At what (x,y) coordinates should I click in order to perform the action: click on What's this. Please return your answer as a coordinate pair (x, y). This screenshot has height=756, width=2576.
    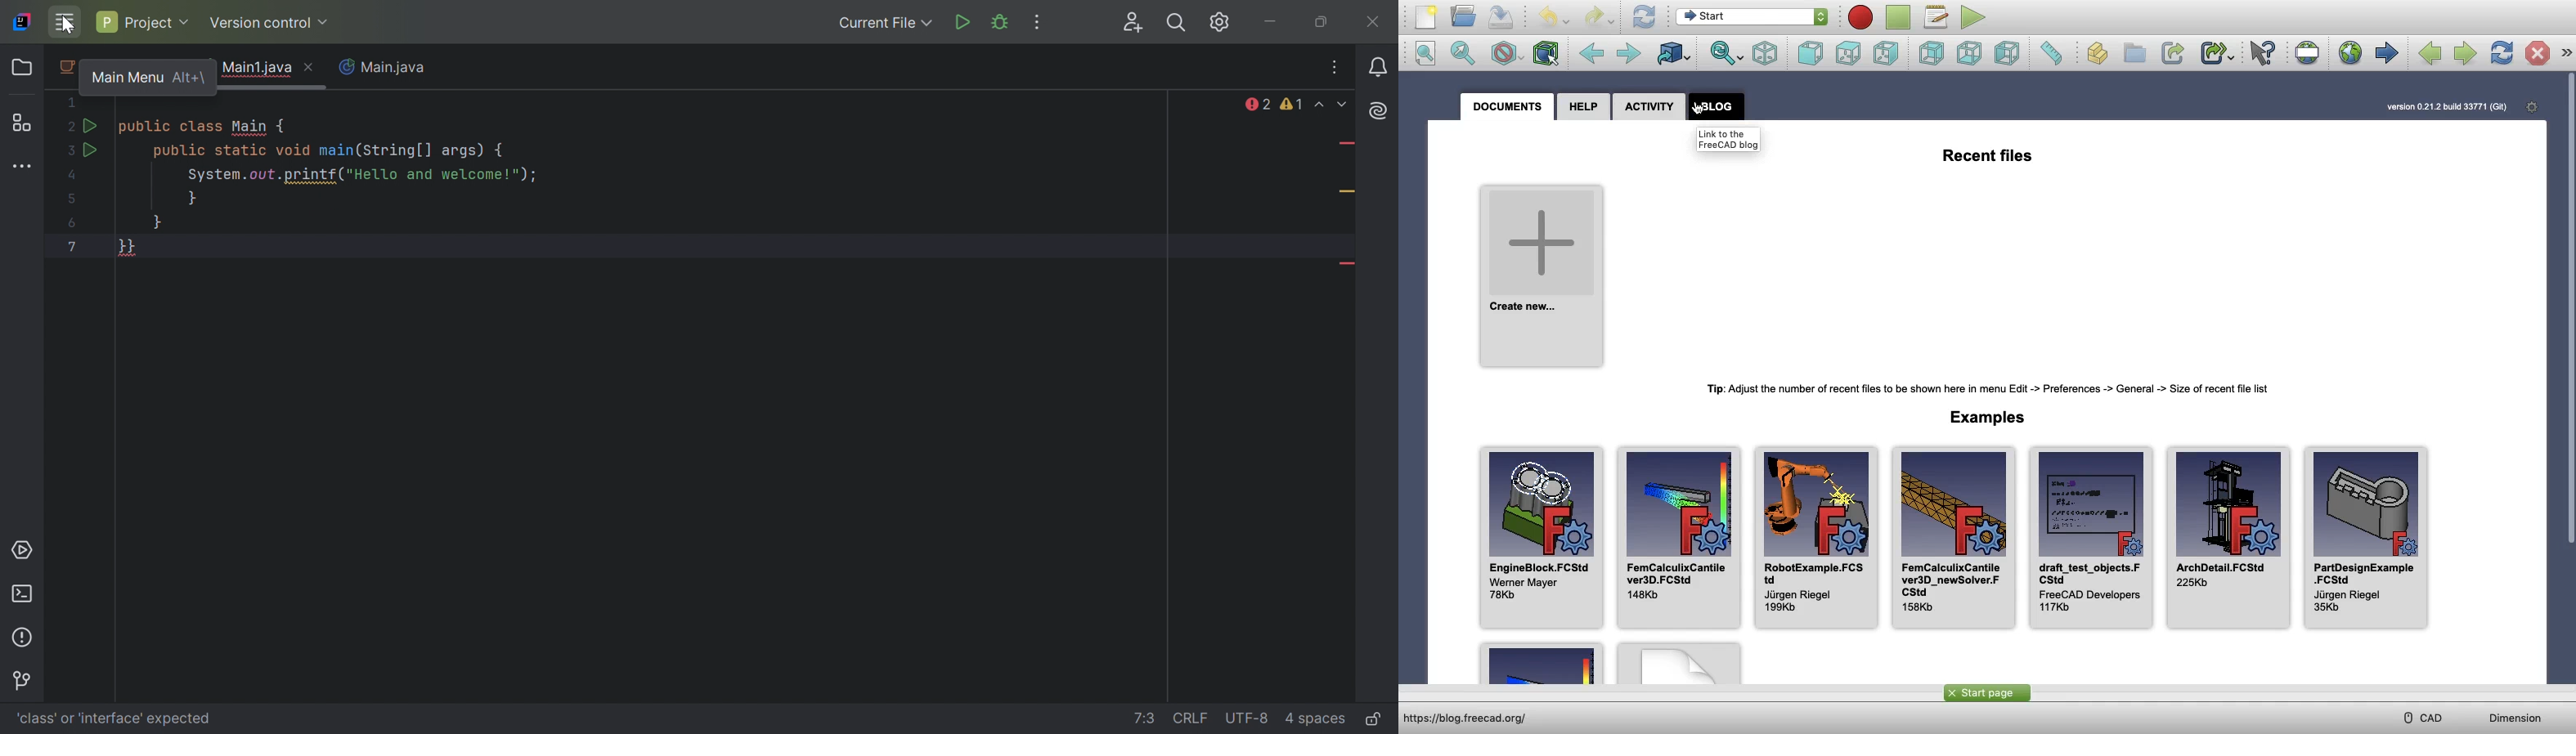
    Looking at the image, I should click on (2262, 54).